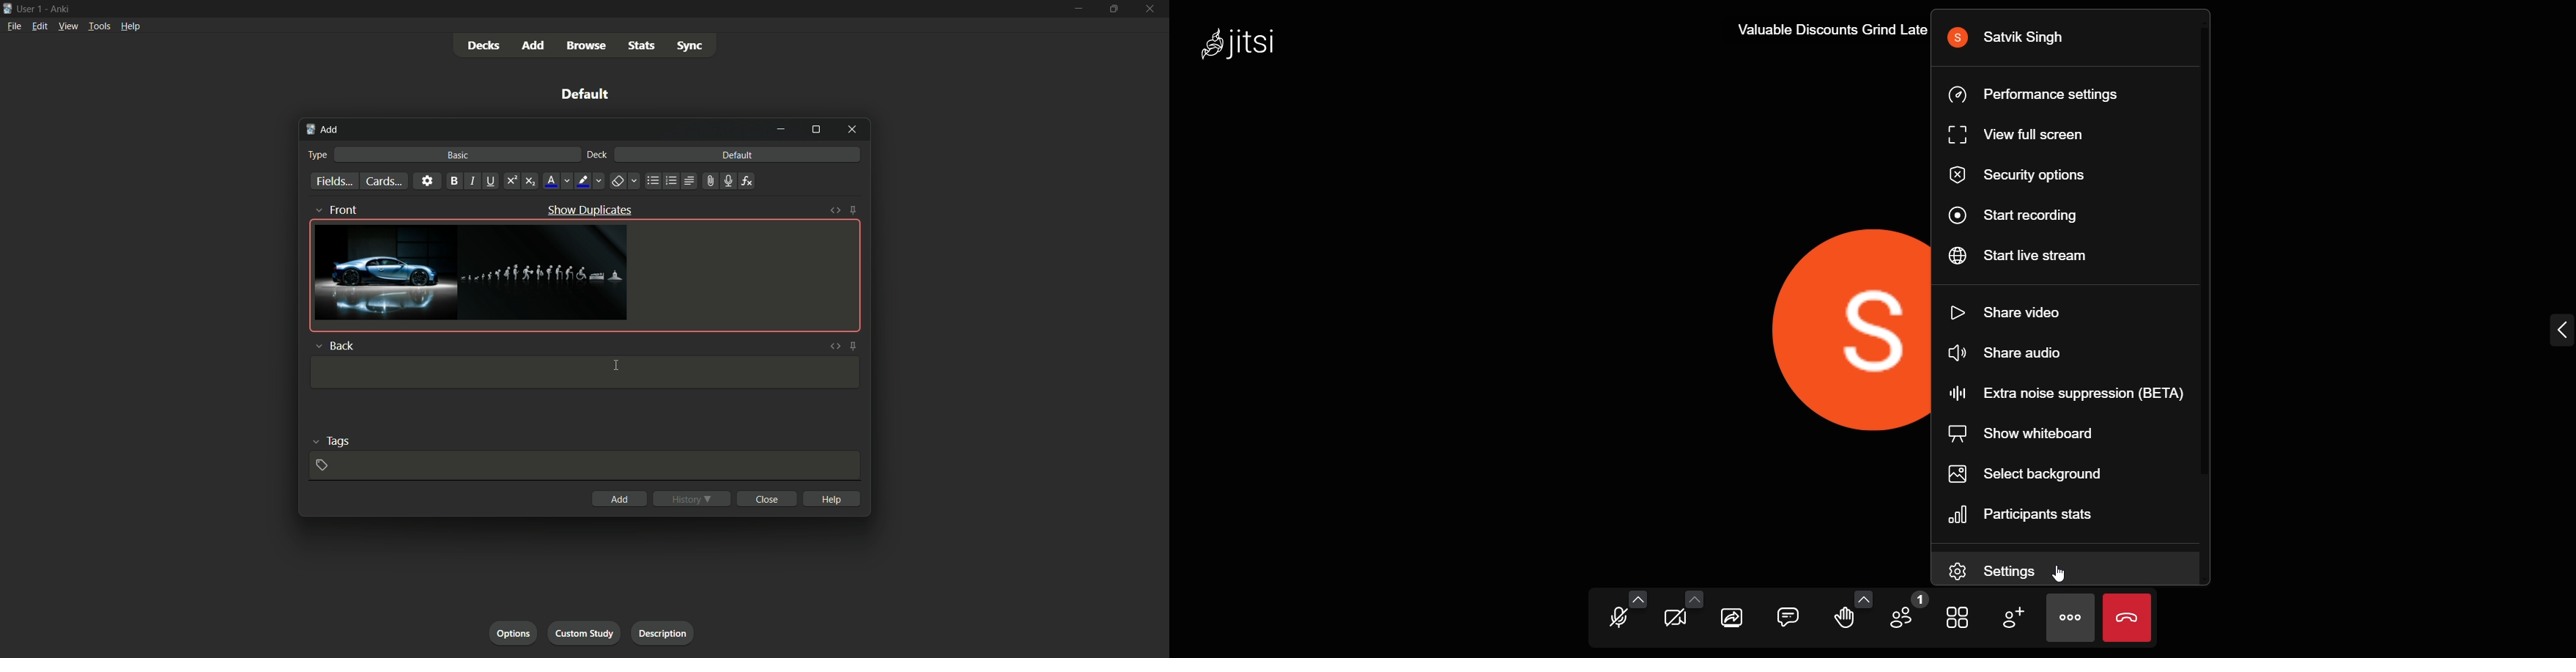  What do you see at coordinates (30, 7) in the screenshot?
I see `user-1` at bounding box center [30, 7].